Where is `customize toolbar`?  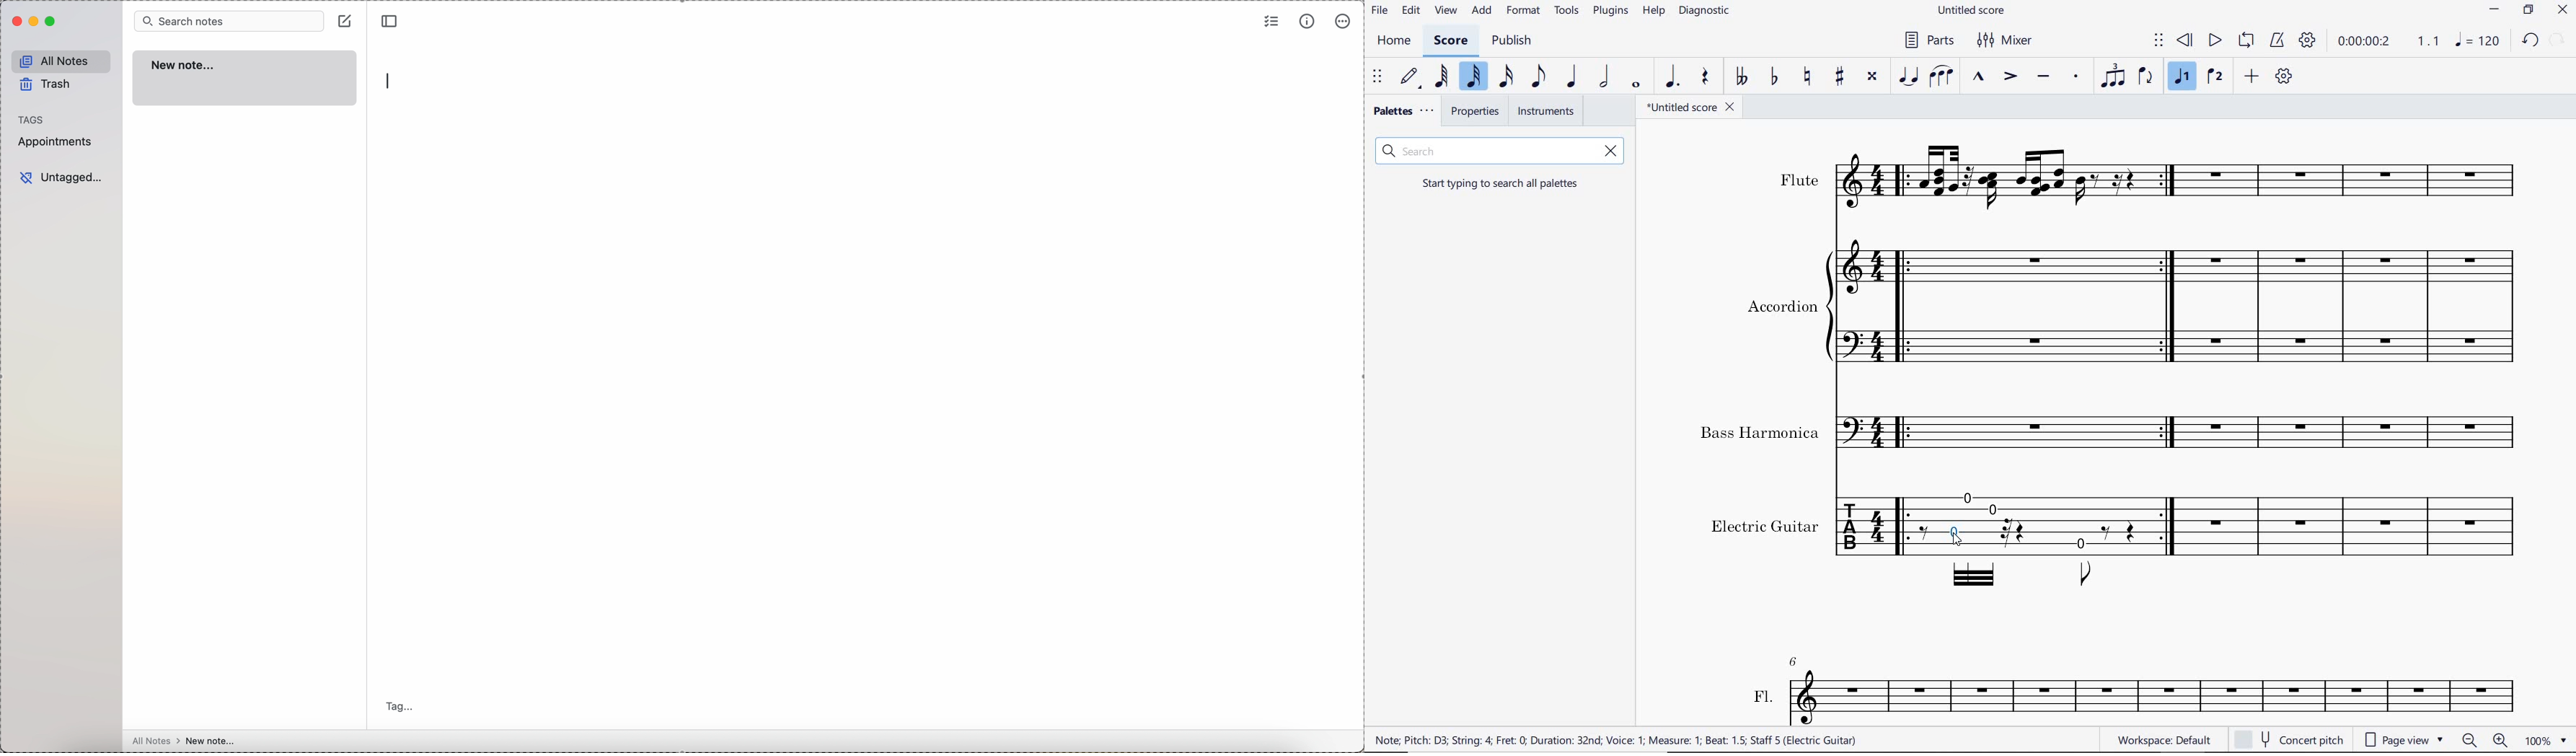
customize toolbar is located at coordinates (2285, 77).